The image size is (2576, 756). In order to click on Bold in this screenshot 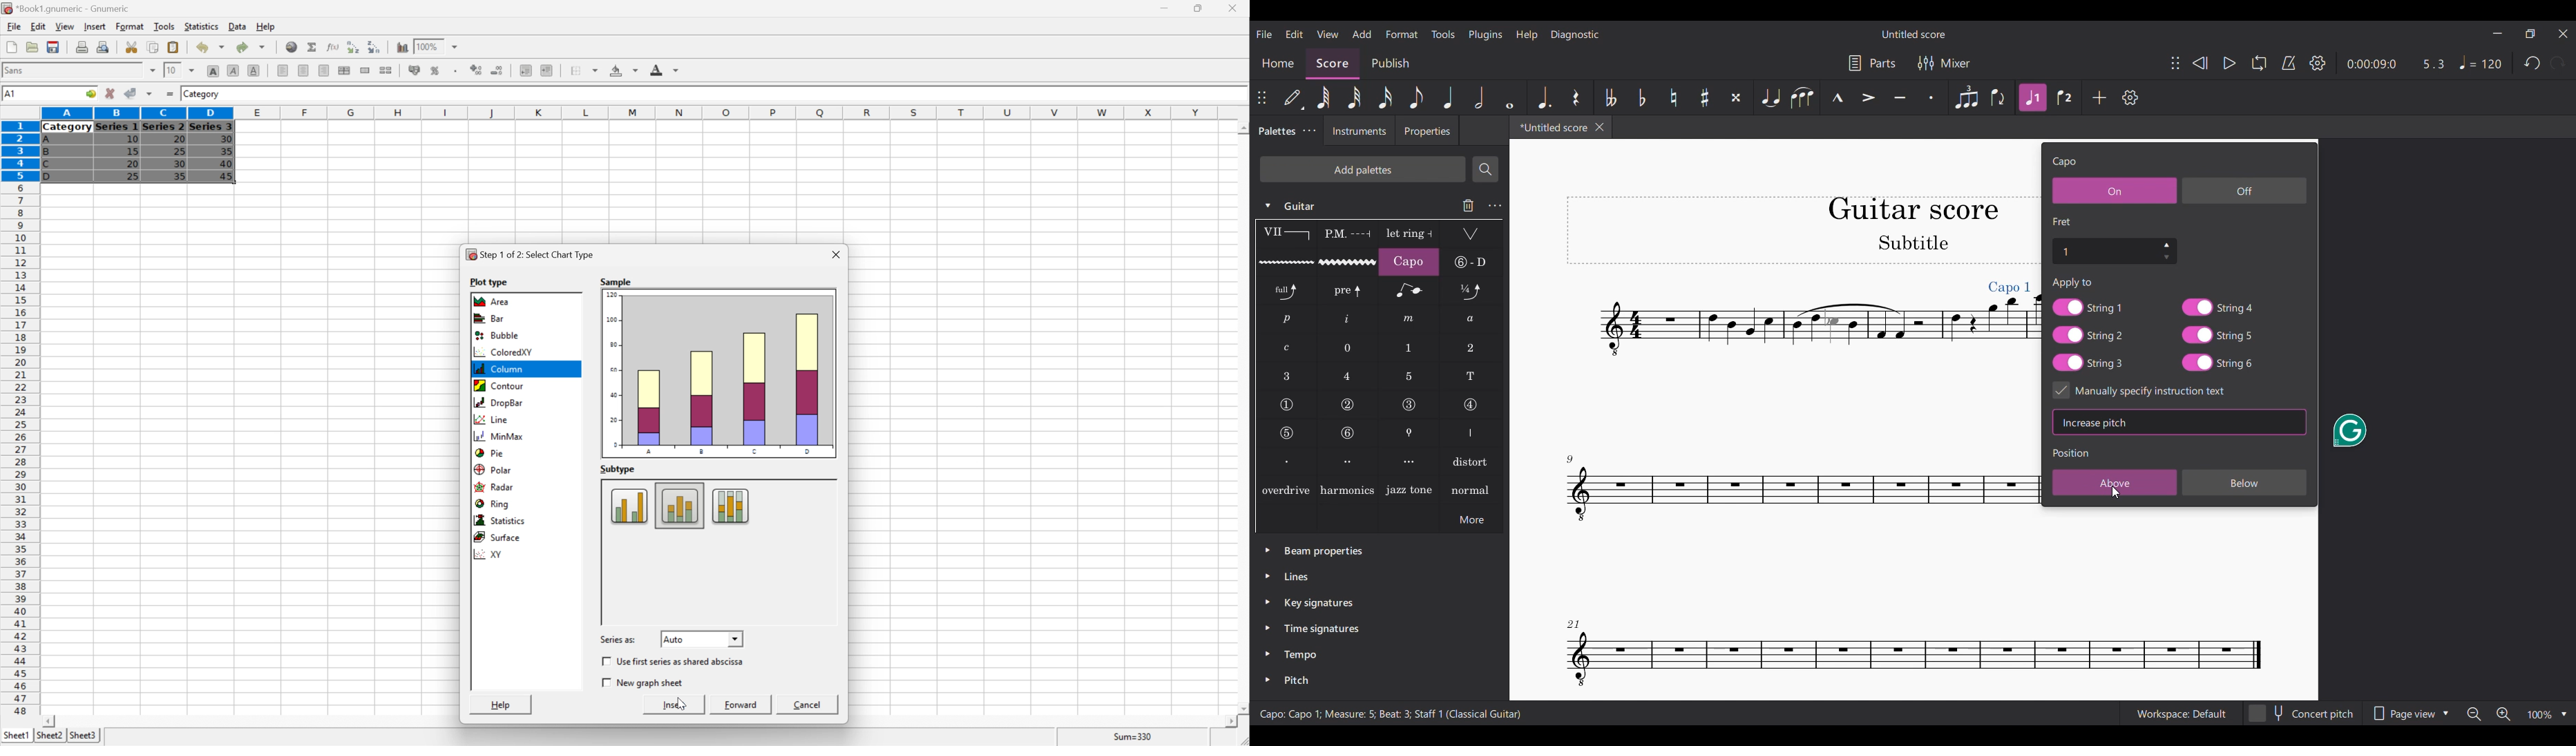, I will do `click(213, 69)`.